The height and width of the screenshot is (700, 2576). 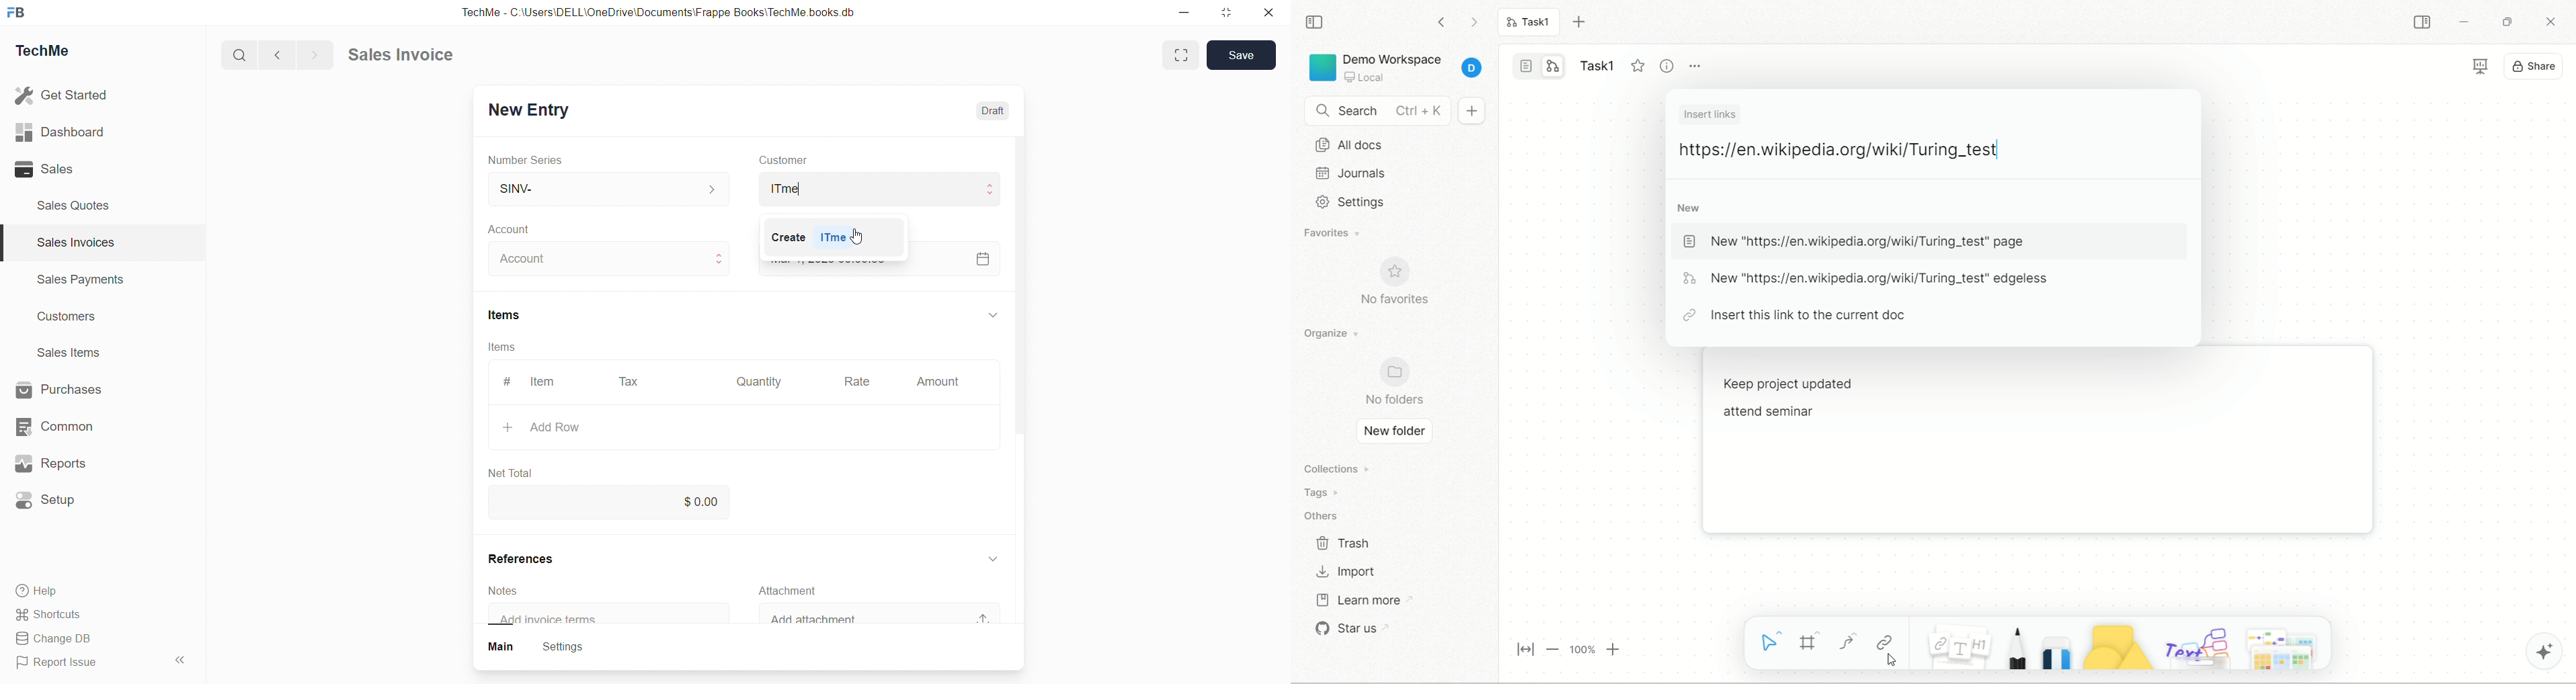 What do you see at coordinates (1378, 111) in the screenshot?
I see `search` at bounding box center [1378, 111].